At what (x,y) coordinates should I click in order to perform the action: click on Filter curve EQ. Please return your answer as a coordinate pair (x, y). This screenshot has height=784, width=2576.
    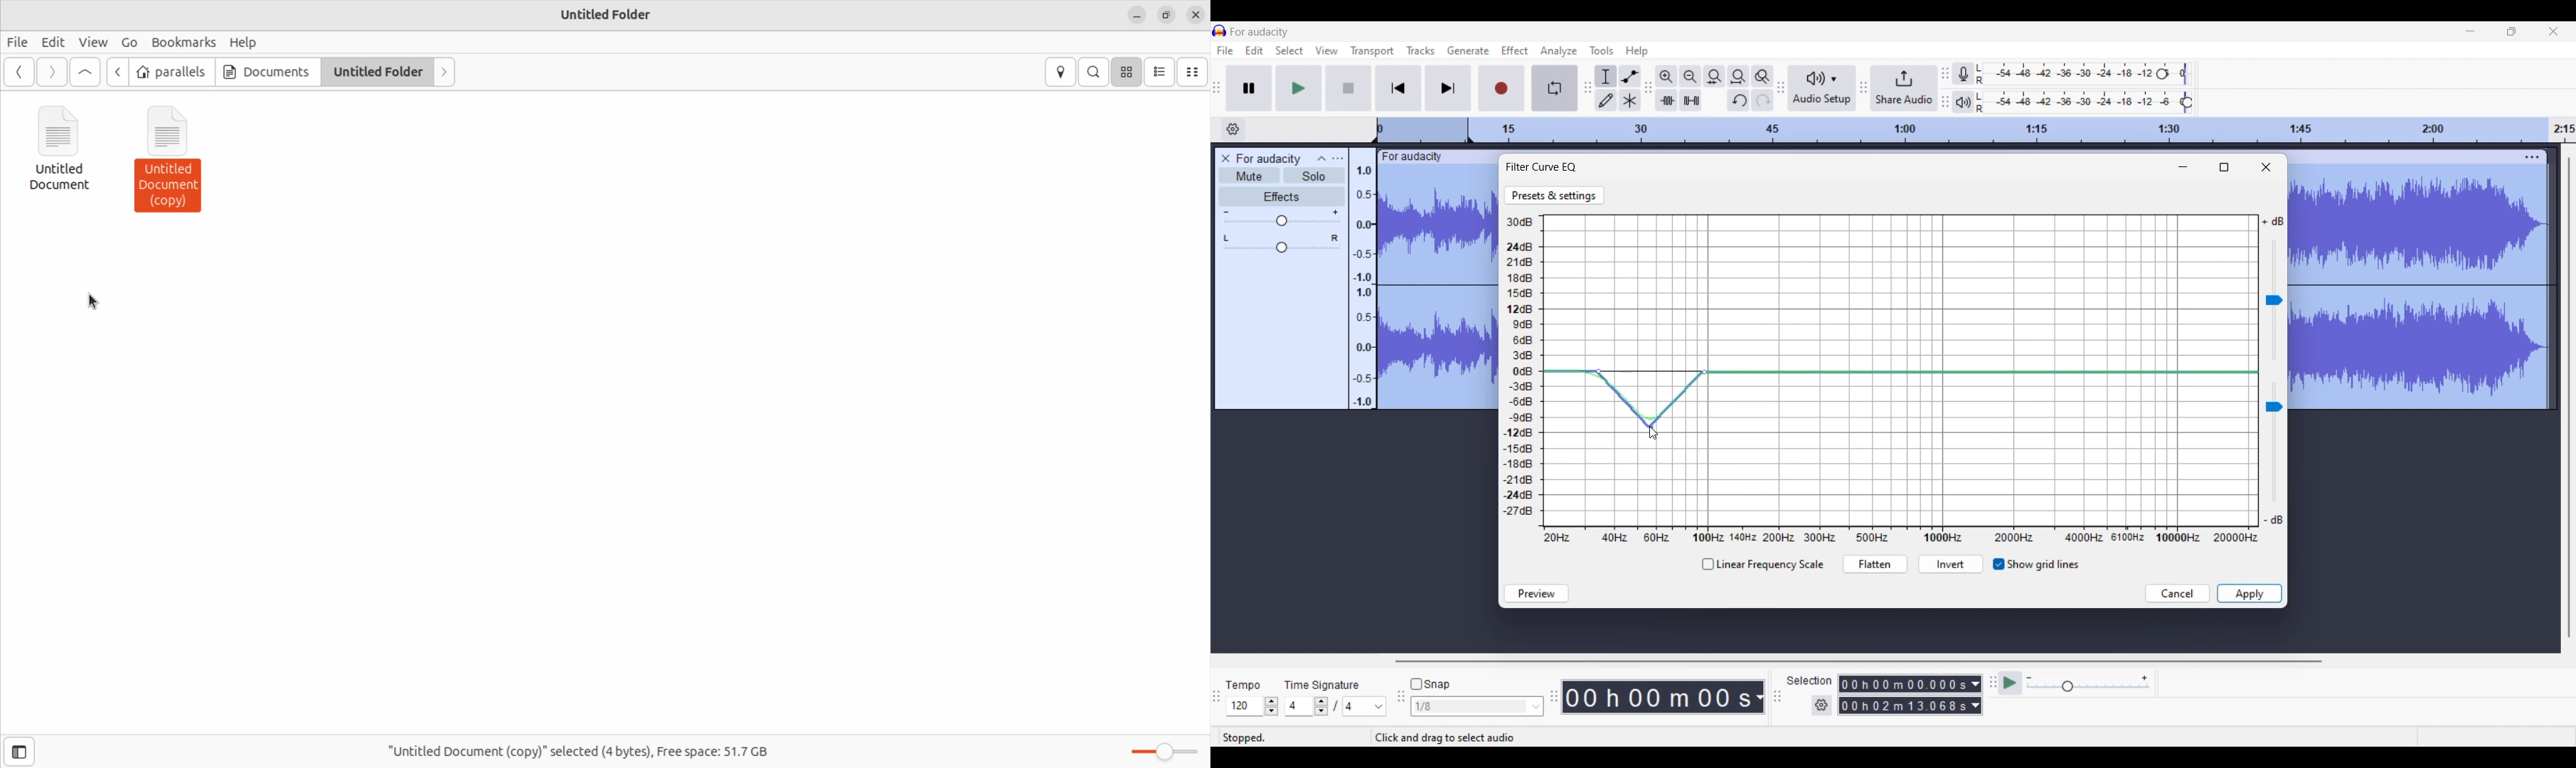
    Looking at the image, I should click on (1543, 166).